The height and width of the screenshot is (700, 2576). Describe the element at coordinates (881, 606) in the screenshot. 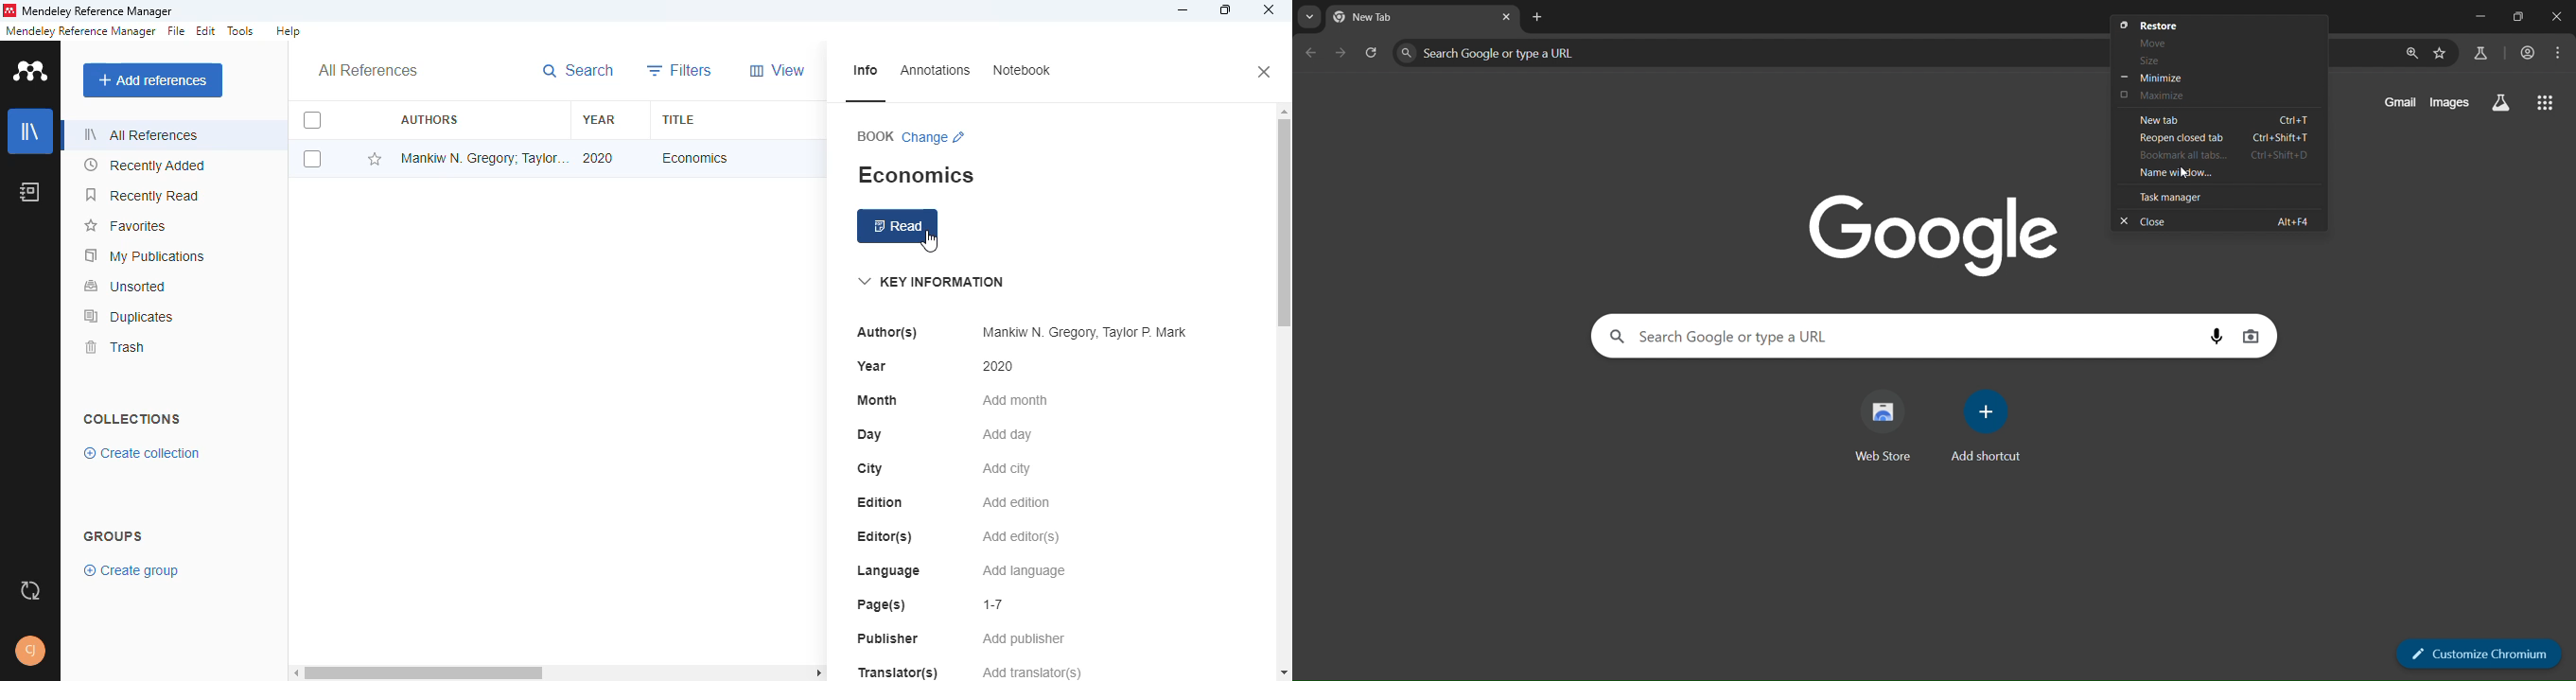

I see `page(s)` at that location.